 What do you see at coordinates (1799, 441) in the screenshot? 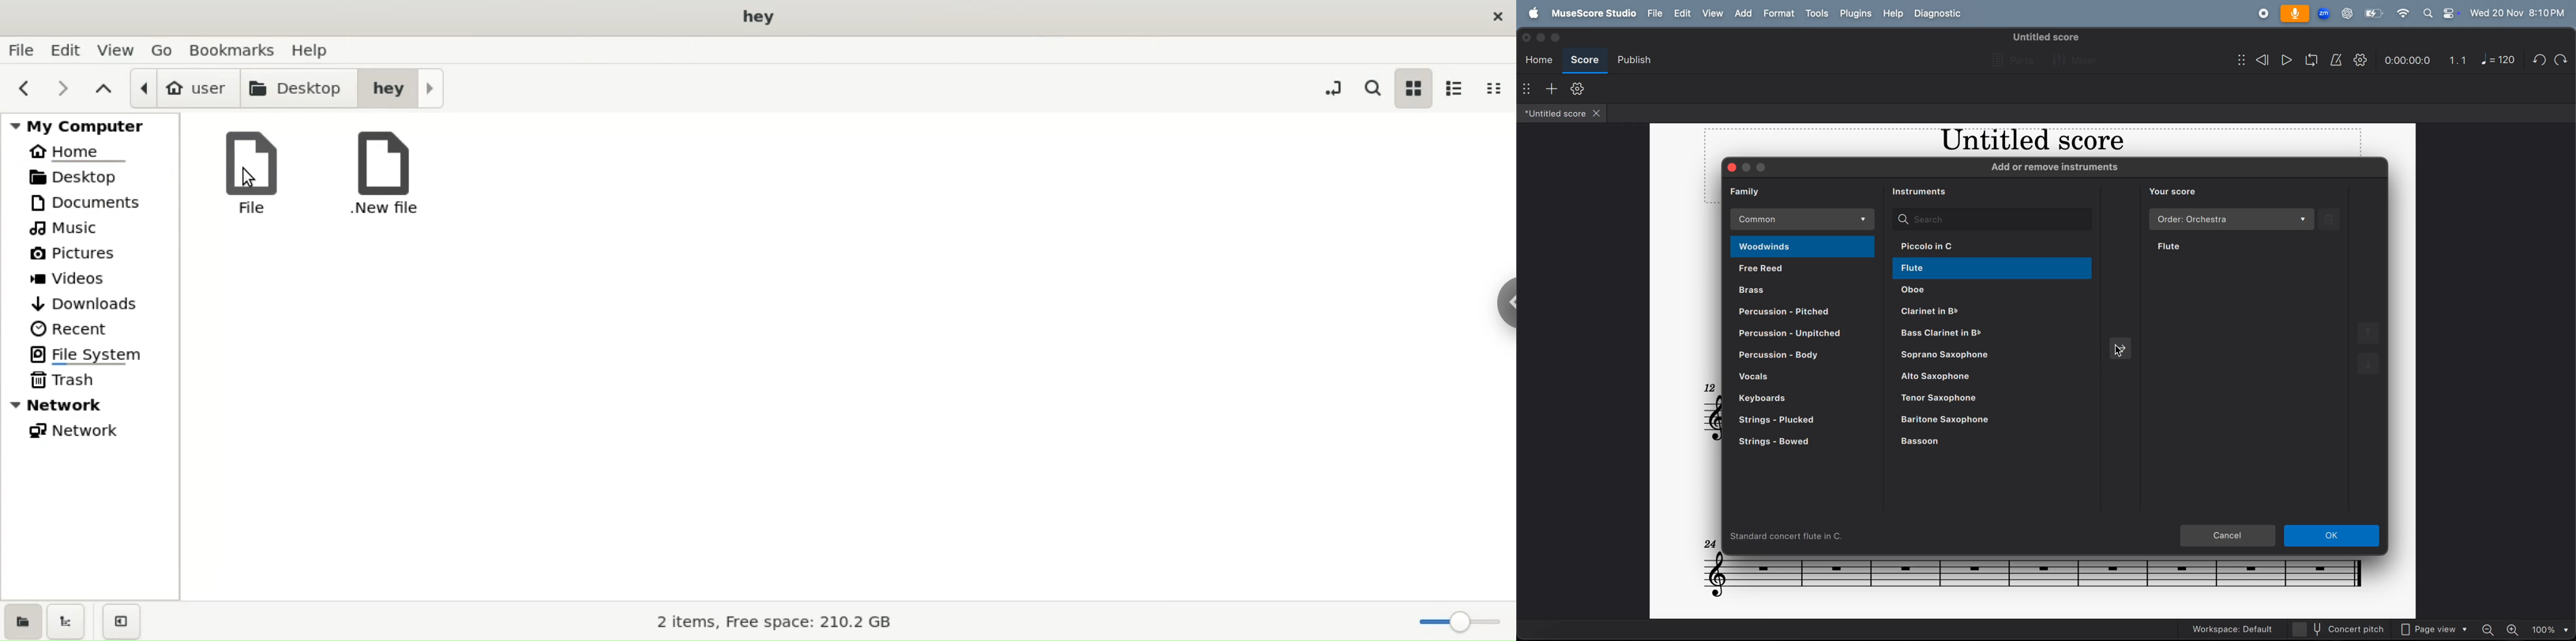
I see `strings bowed` at bounding box center [1799, 441].